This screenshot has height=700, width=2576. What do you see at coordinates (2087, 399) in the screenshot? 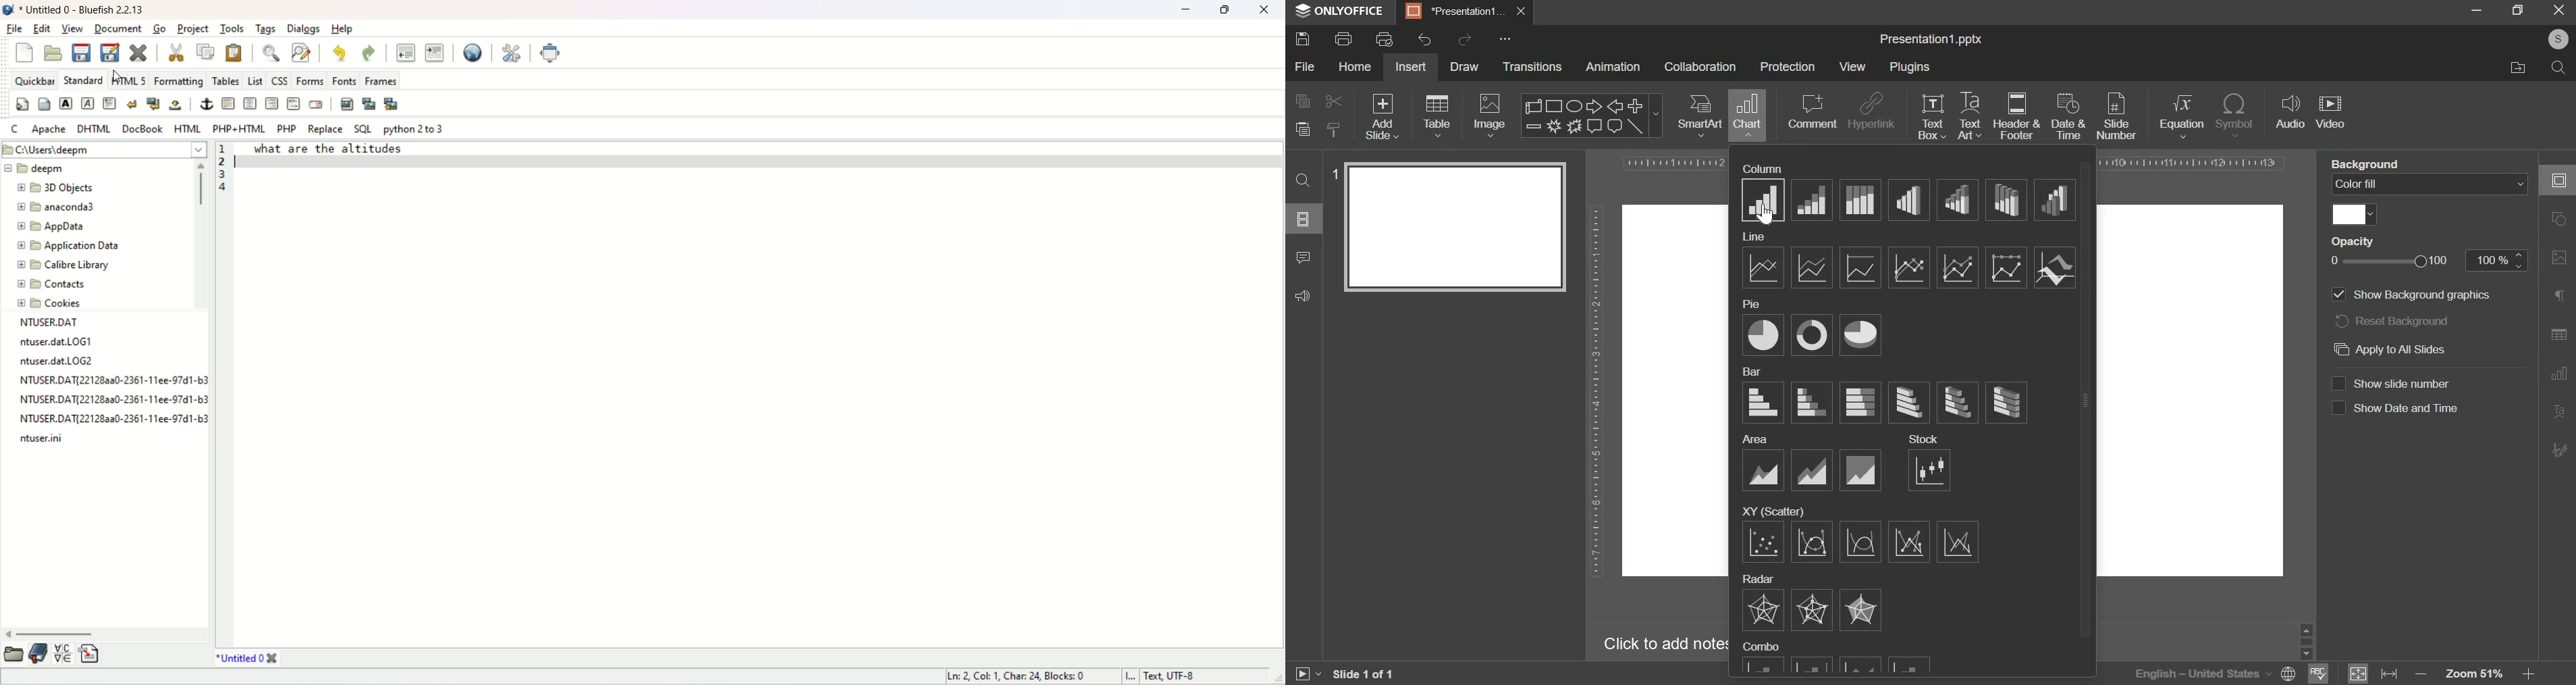
I see `slider` at bounding box center [2087, 399].